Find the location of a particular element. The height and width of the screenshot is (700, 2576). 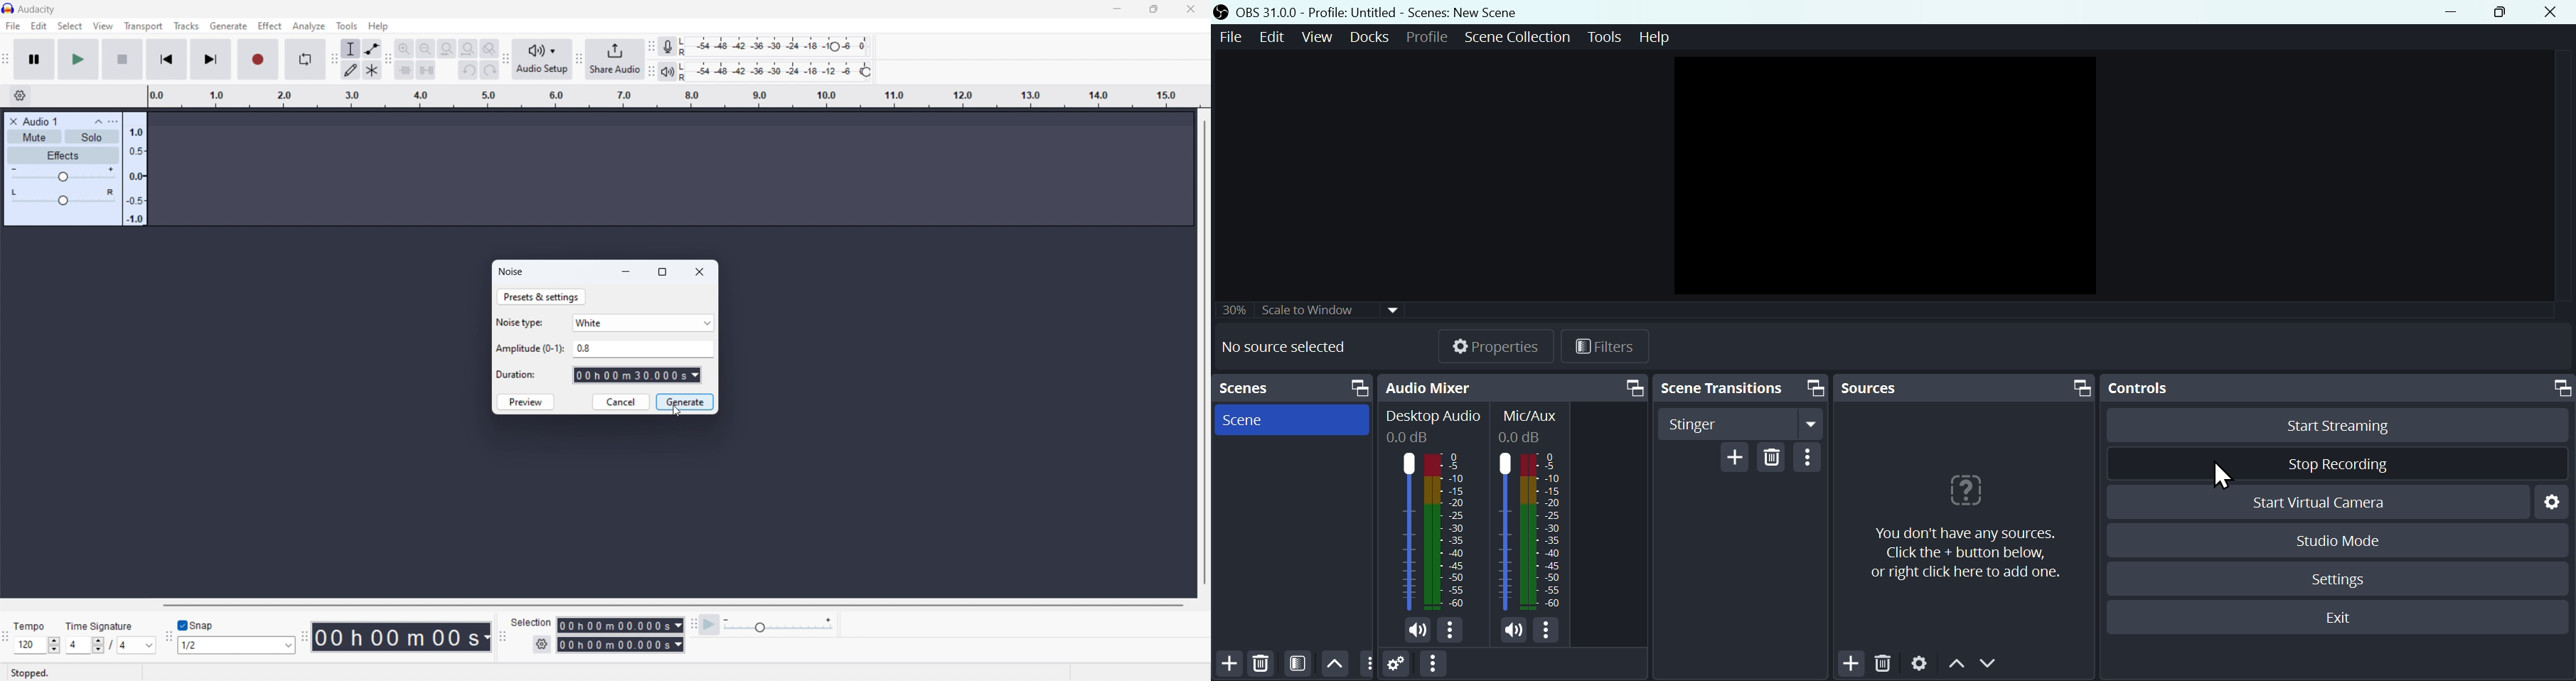

maximize Audacity is located at coordinates (1154, 9).